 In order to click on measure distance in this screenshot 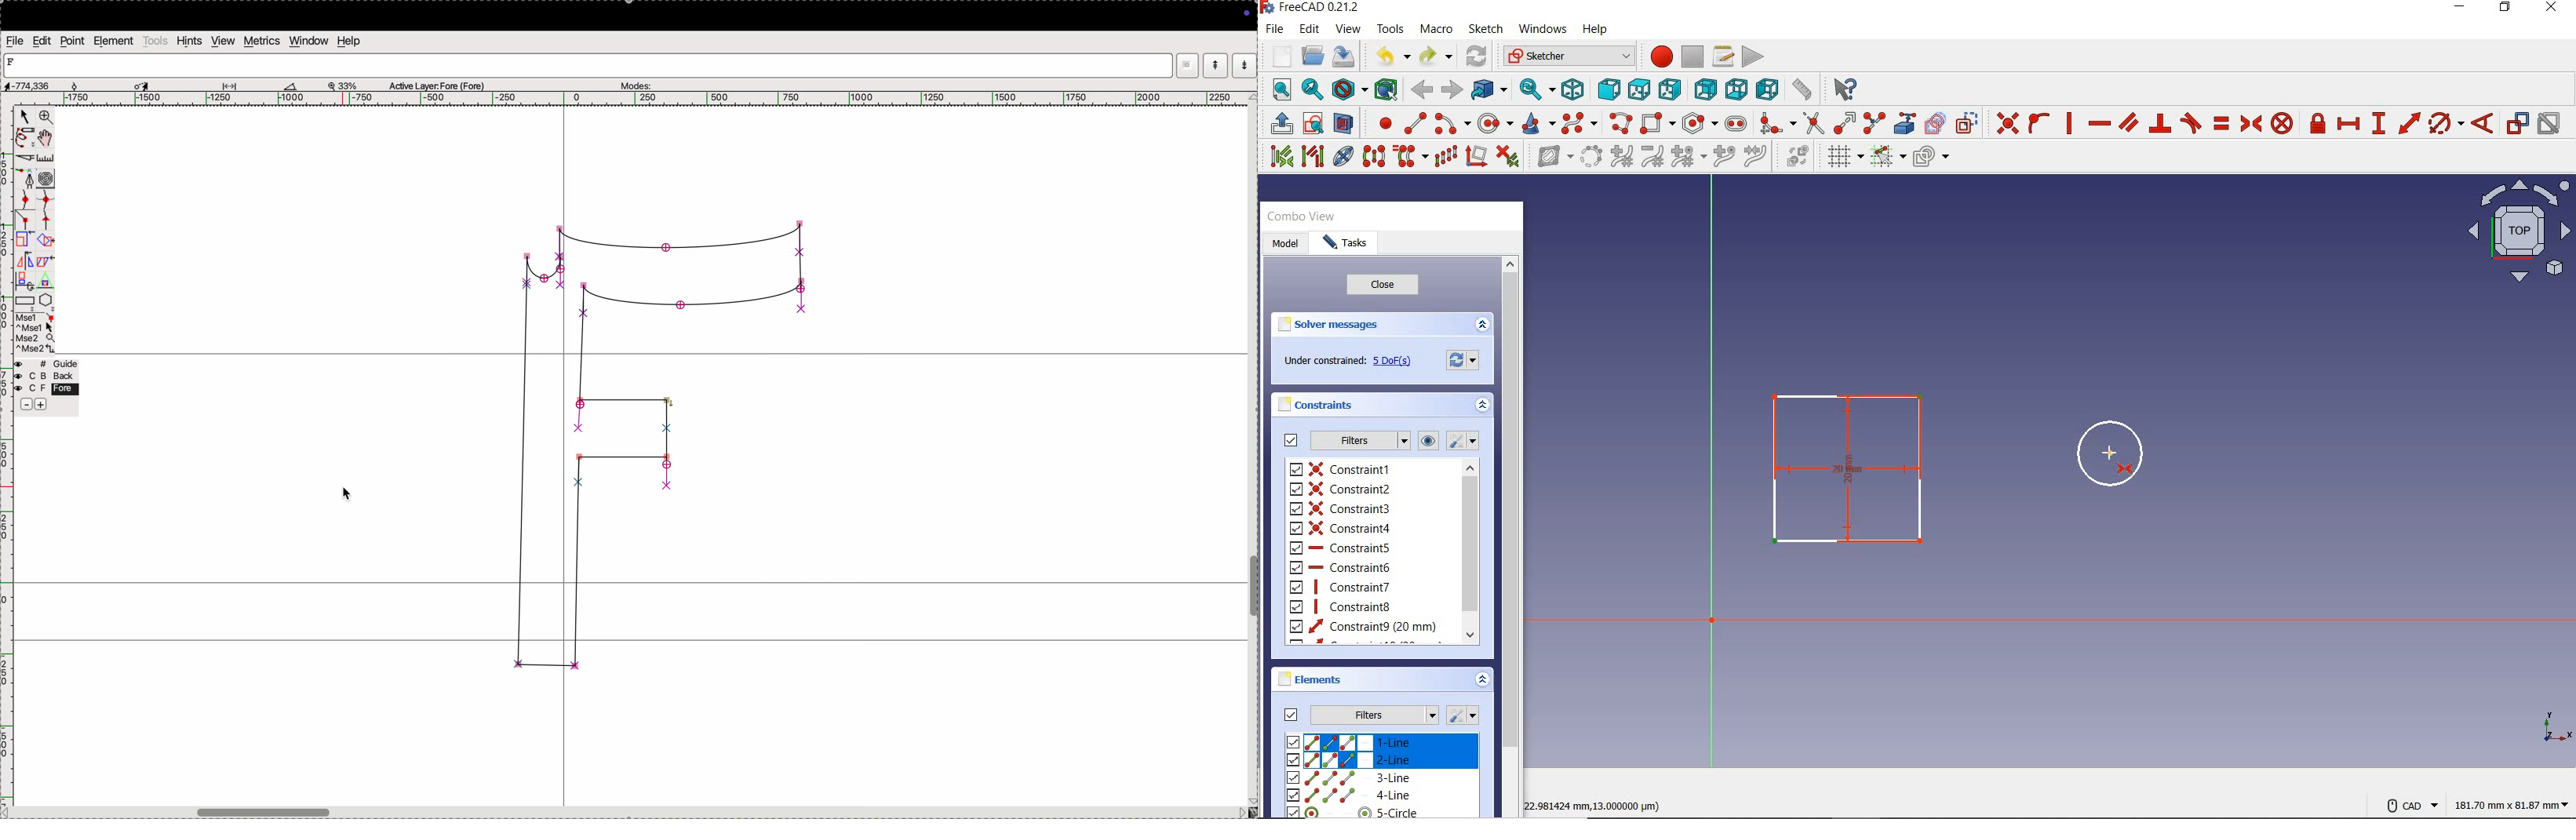, I will do `click(1803, 89)`.